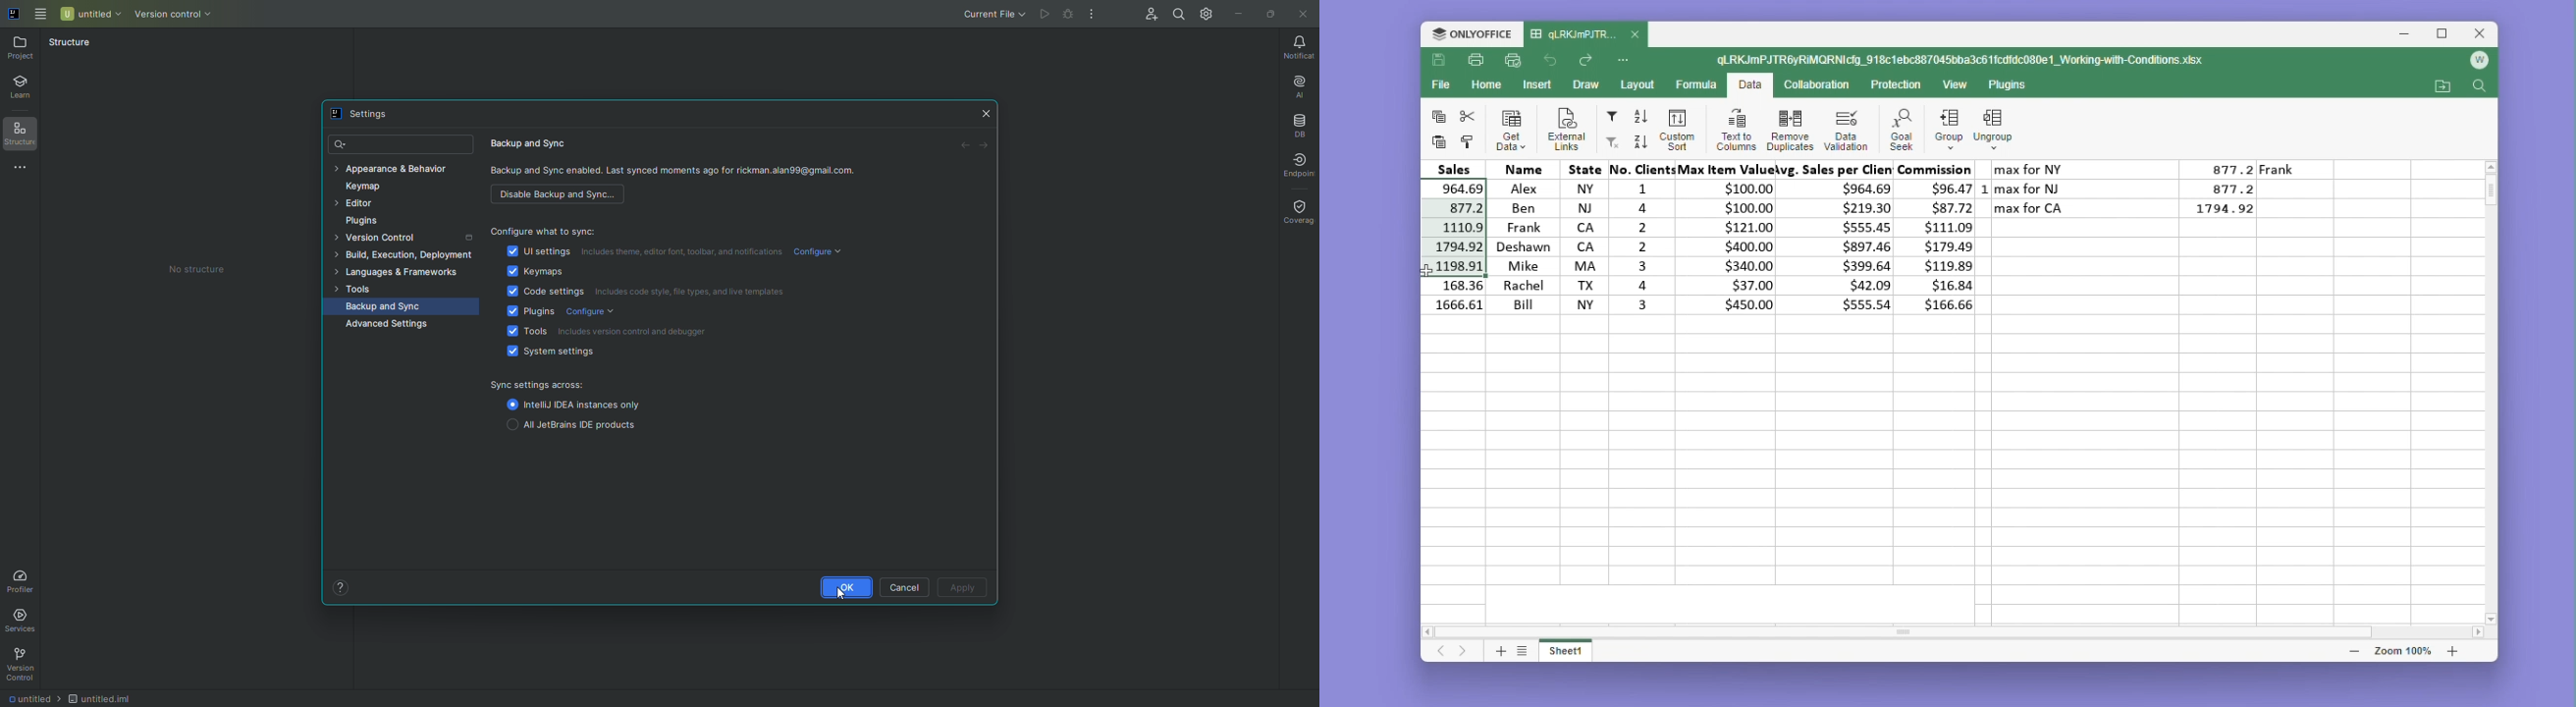 The image size is (2576, 728). I want to click on , so click(1488, 84).